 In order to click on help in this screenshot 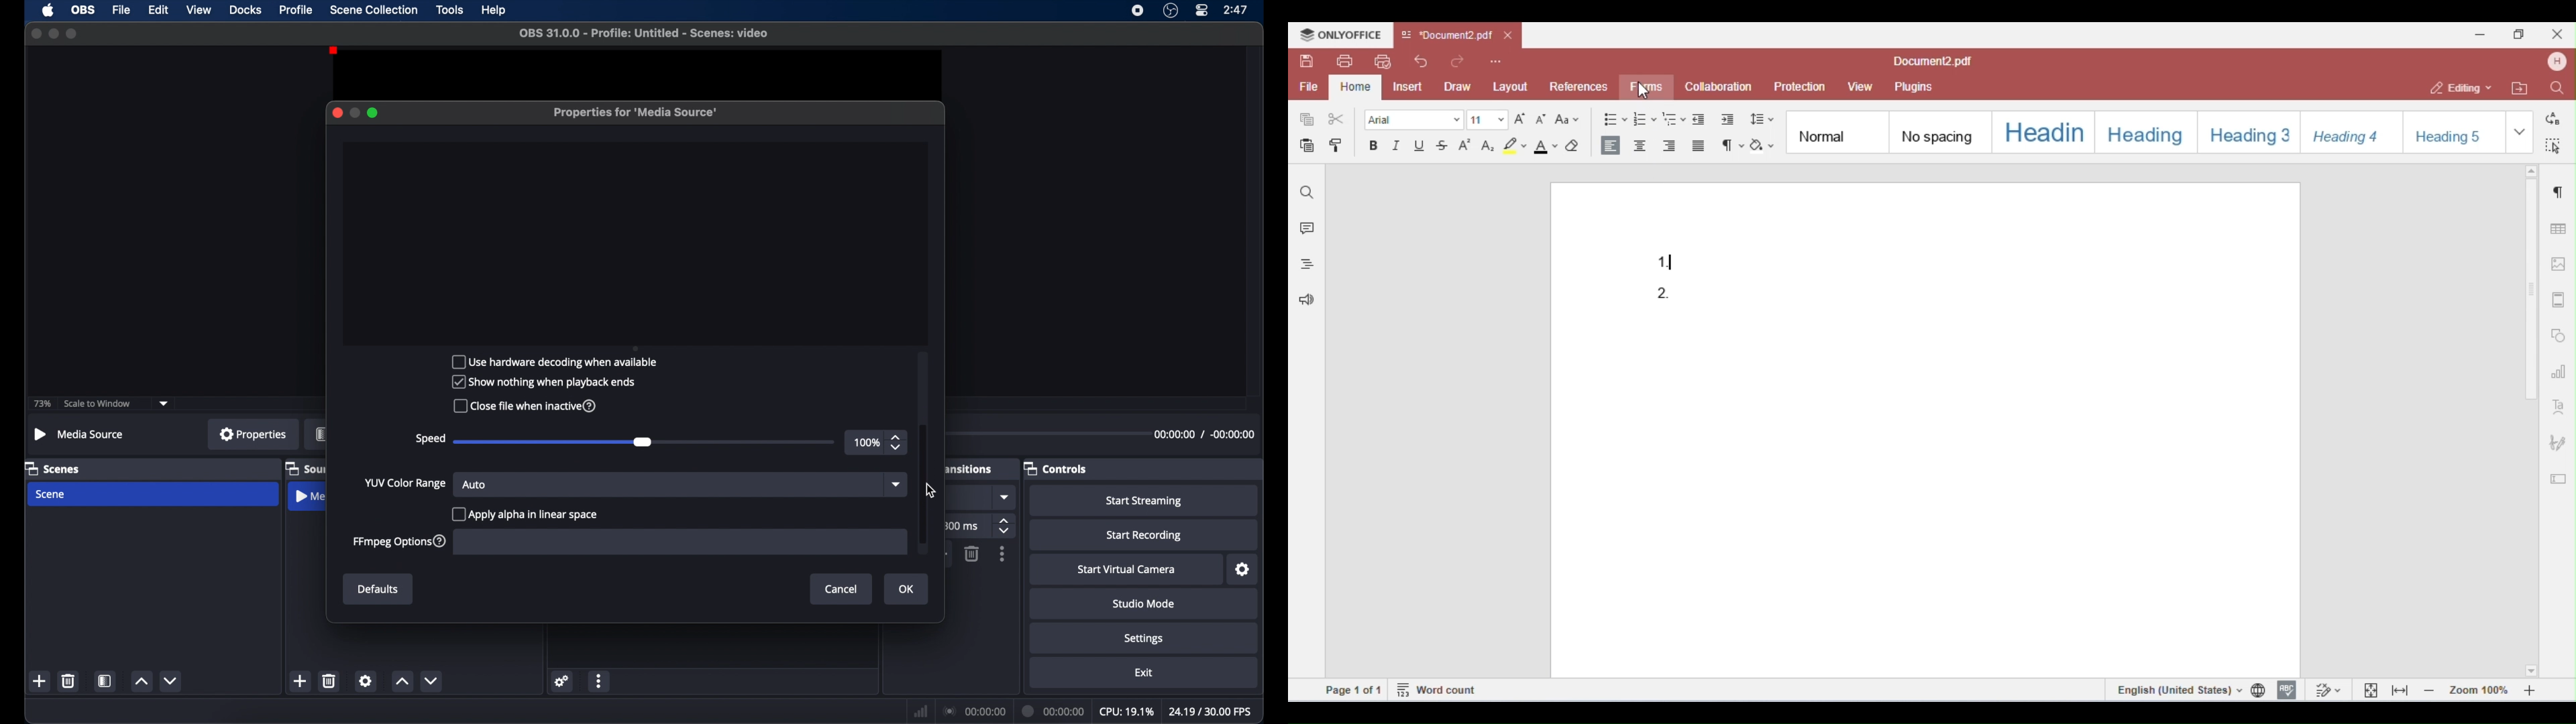, I will do `click(494, 11)`.